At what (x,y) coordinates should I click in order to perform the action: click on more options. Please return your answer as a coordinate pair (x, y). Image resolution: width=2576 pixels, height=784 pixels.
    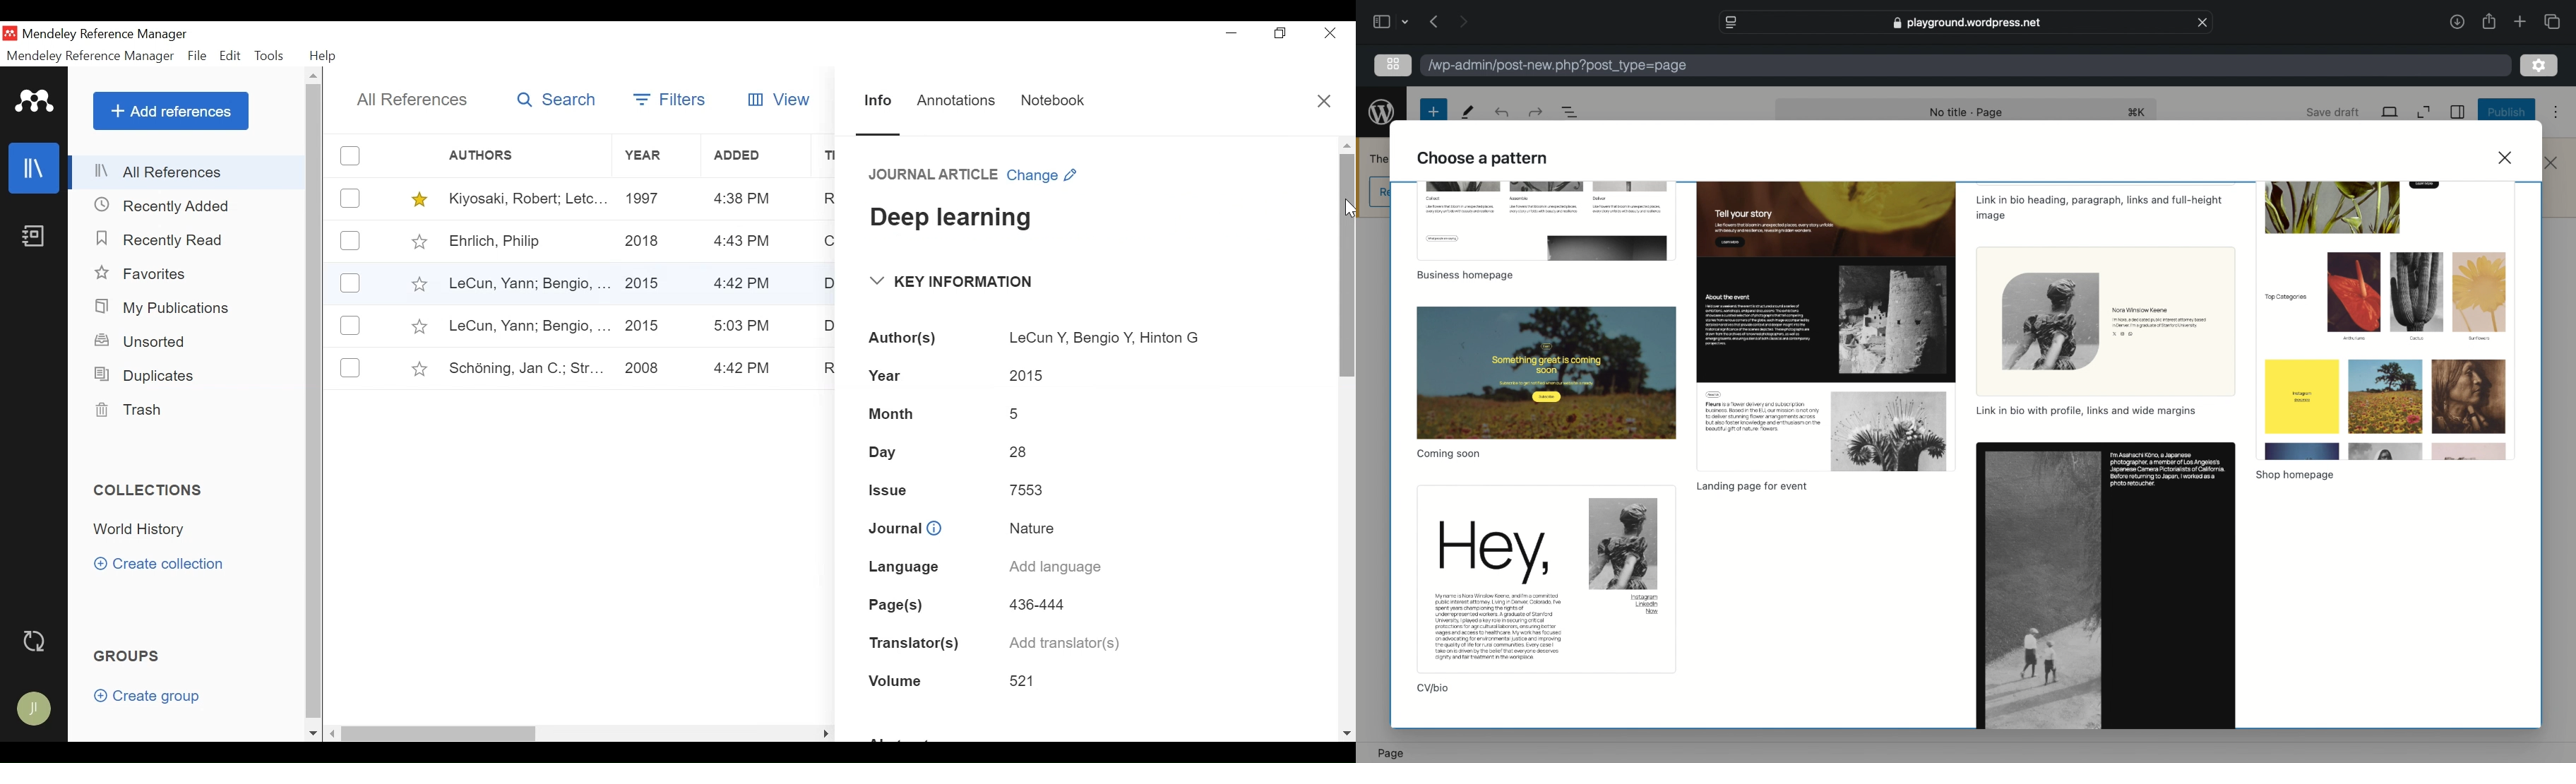
    Looking at the image, I should click on (2556, 112).